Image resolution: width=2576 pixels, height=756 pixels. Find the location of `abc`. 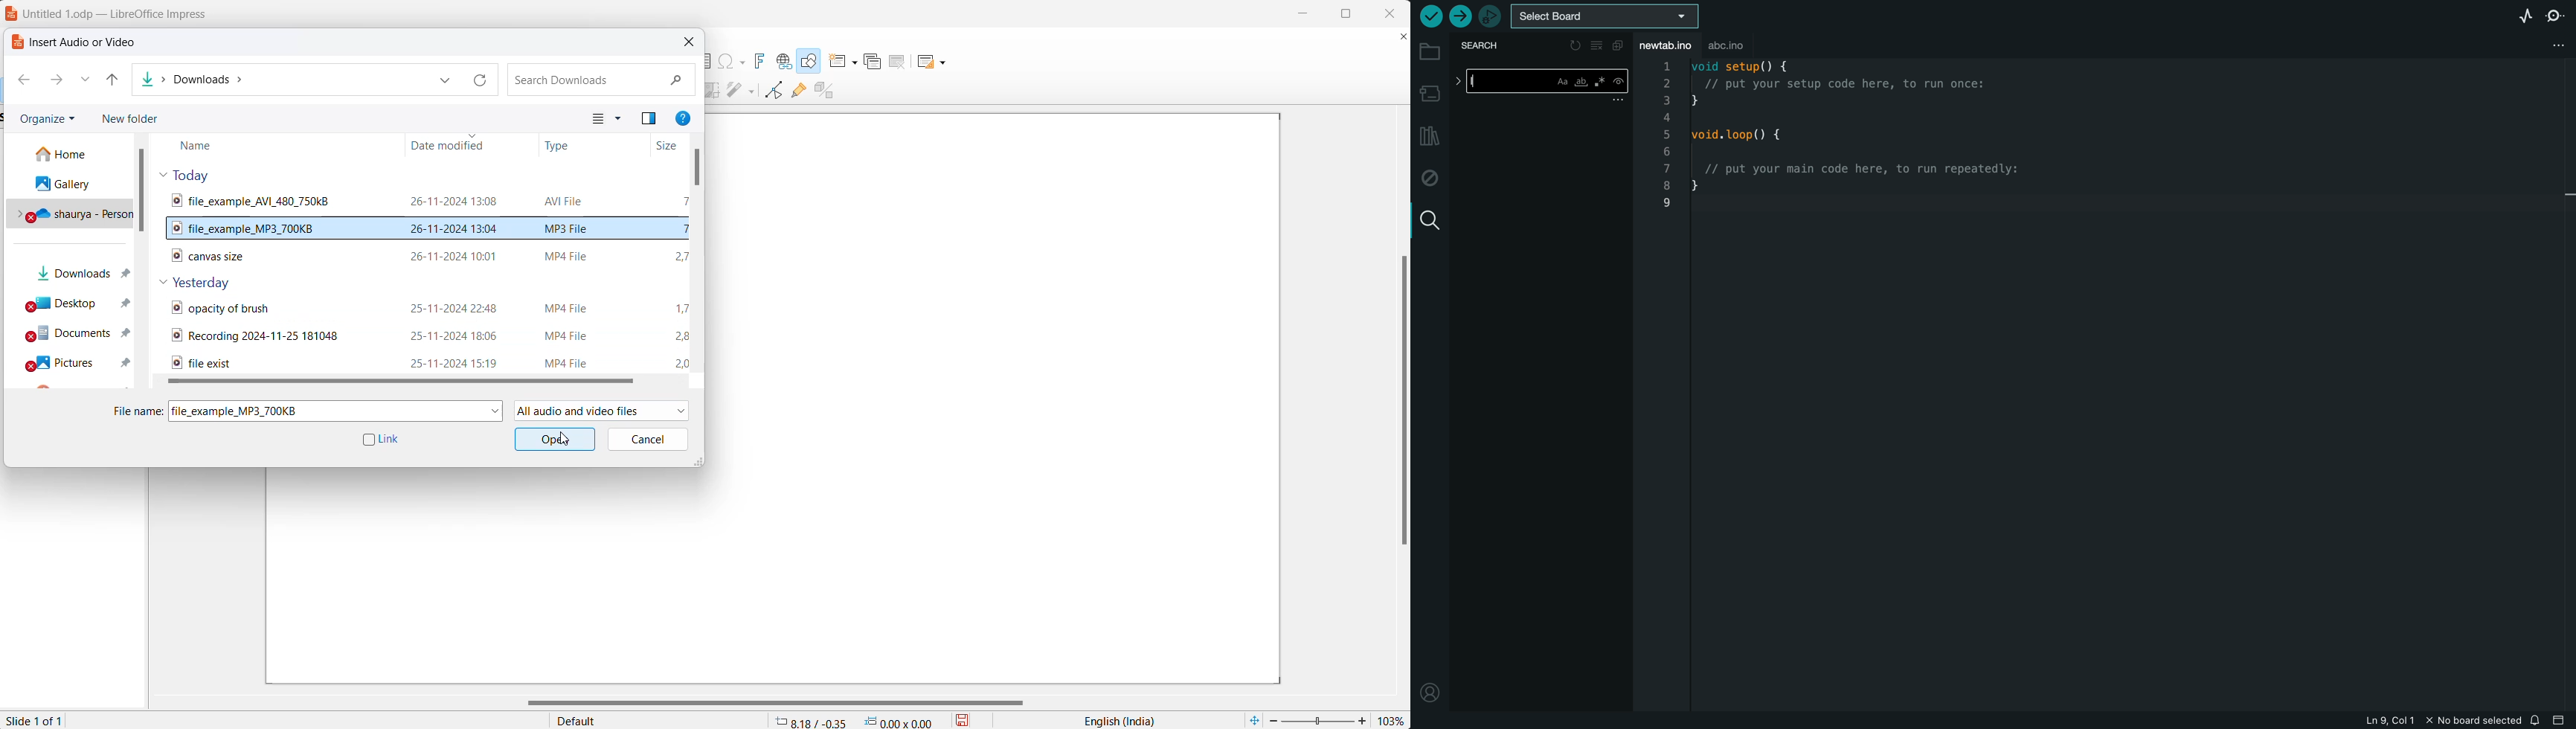

abc is located at coordinates (1734, 46).